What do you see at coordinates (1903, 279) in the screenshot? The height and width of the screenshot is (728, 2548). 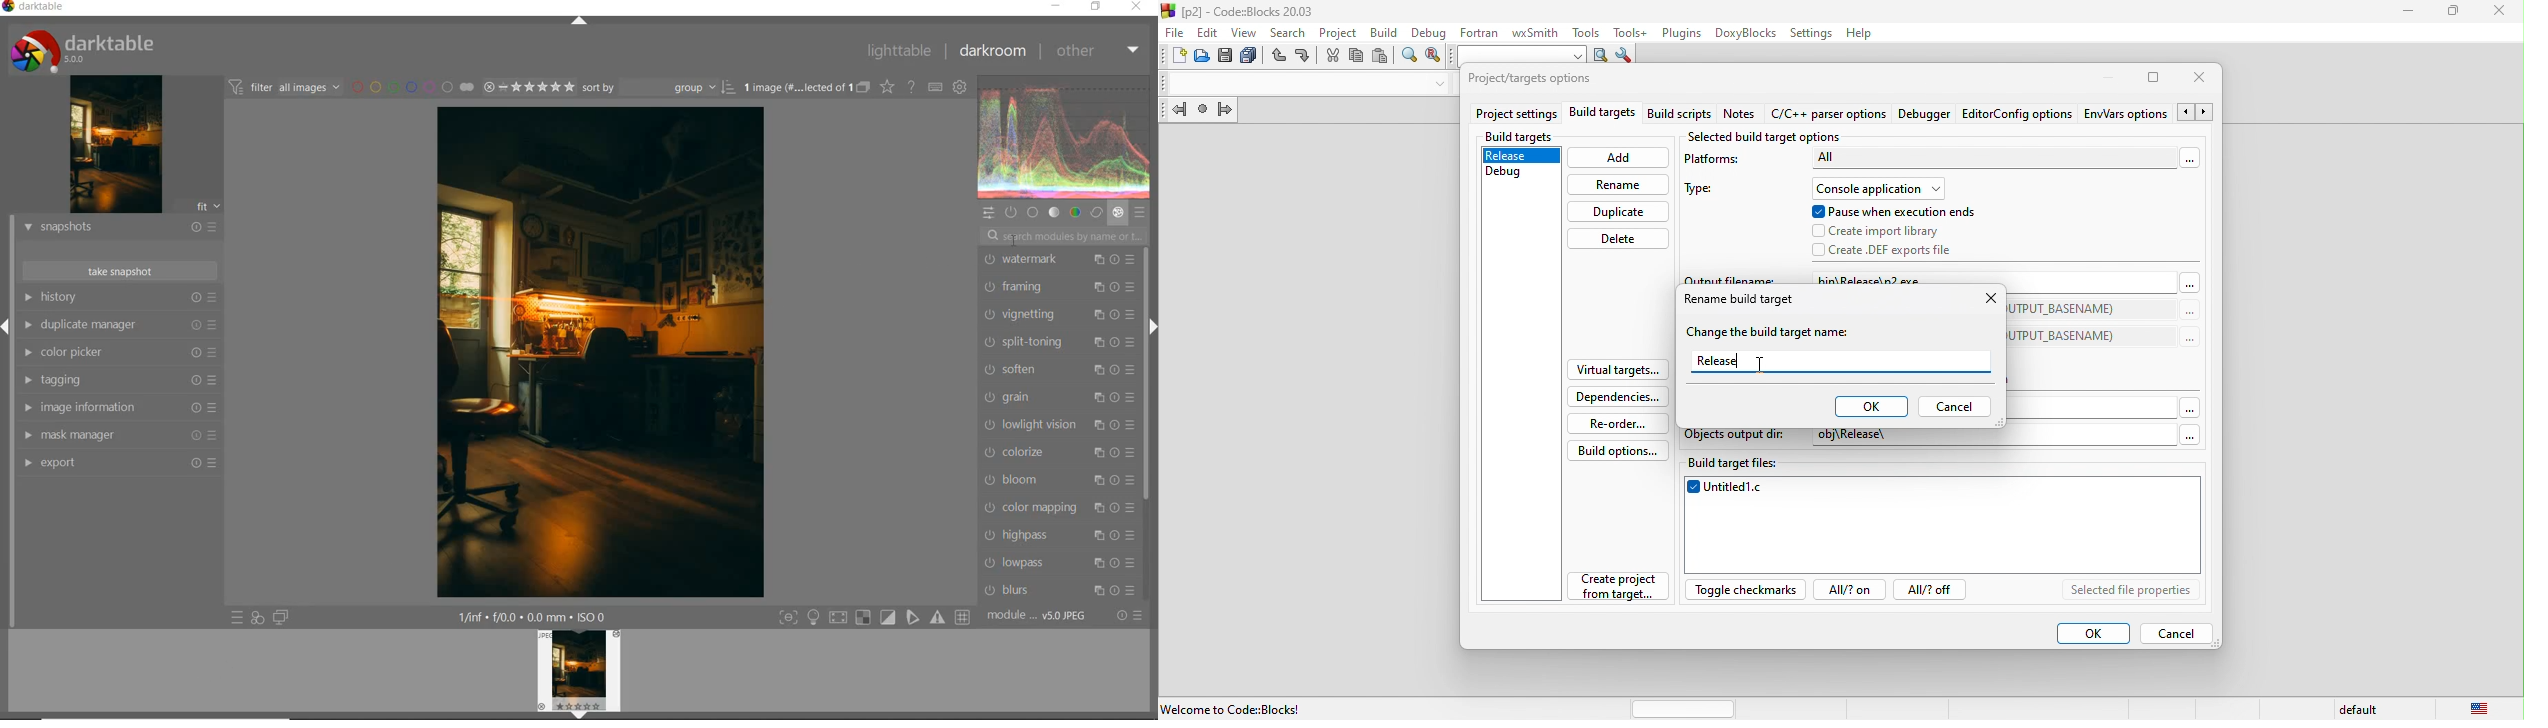 I see `bin\Release\p2.exe` at bounding box center [1903, 279].